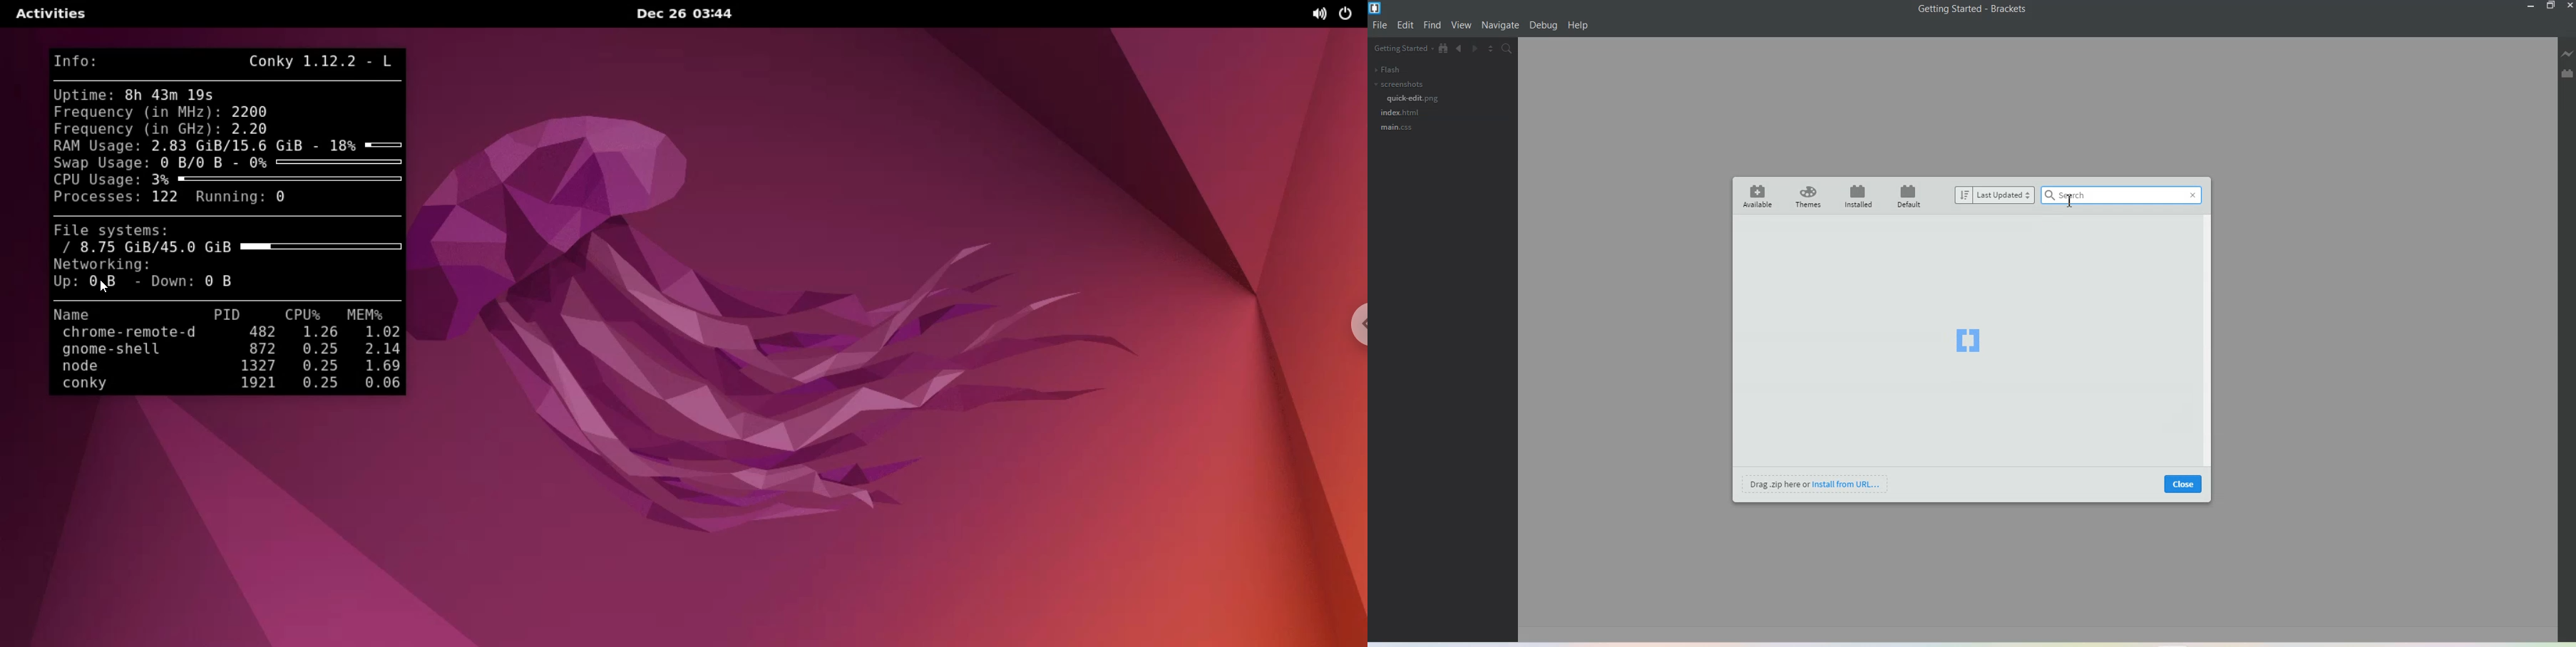  Describe the element at coordinates (1444, 48) in the screenshot. I see `Show in the file tree` at that location.